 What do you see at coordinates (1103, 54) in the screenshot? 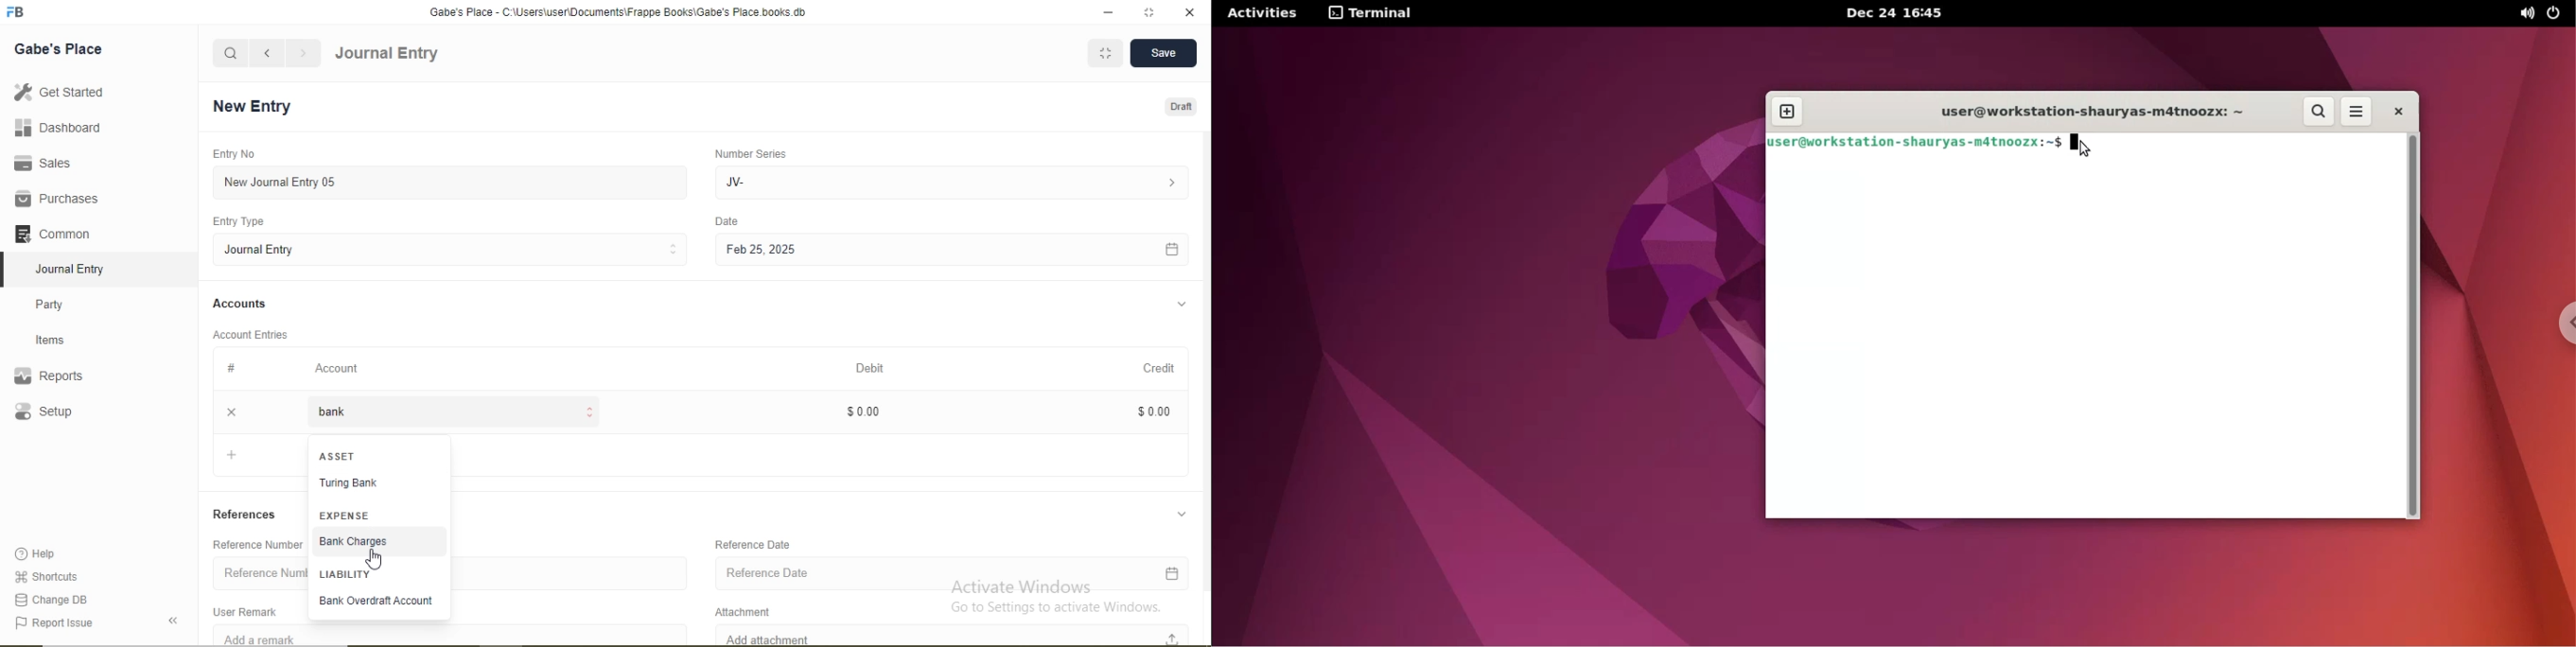
I see `MINIMIZE WINDOW` at bounding box center [1103, 54].